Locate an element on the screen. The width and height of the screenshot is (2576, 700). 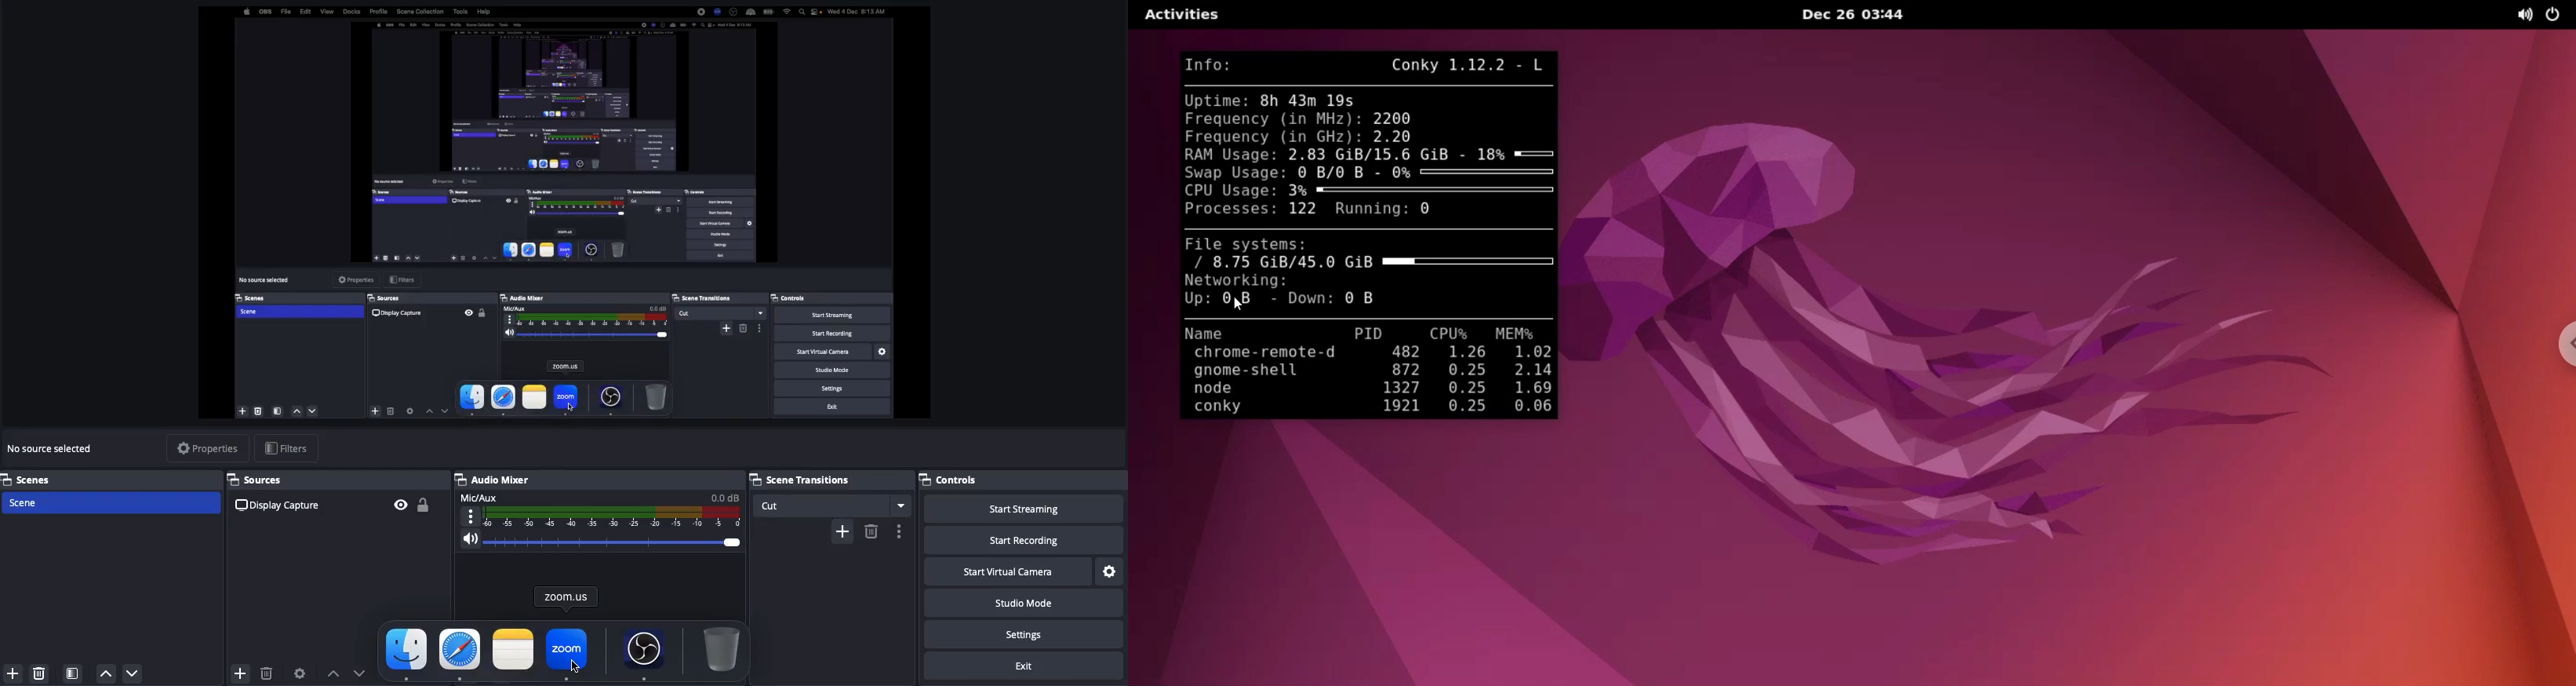
Sources is located at coordinates (264, 480).